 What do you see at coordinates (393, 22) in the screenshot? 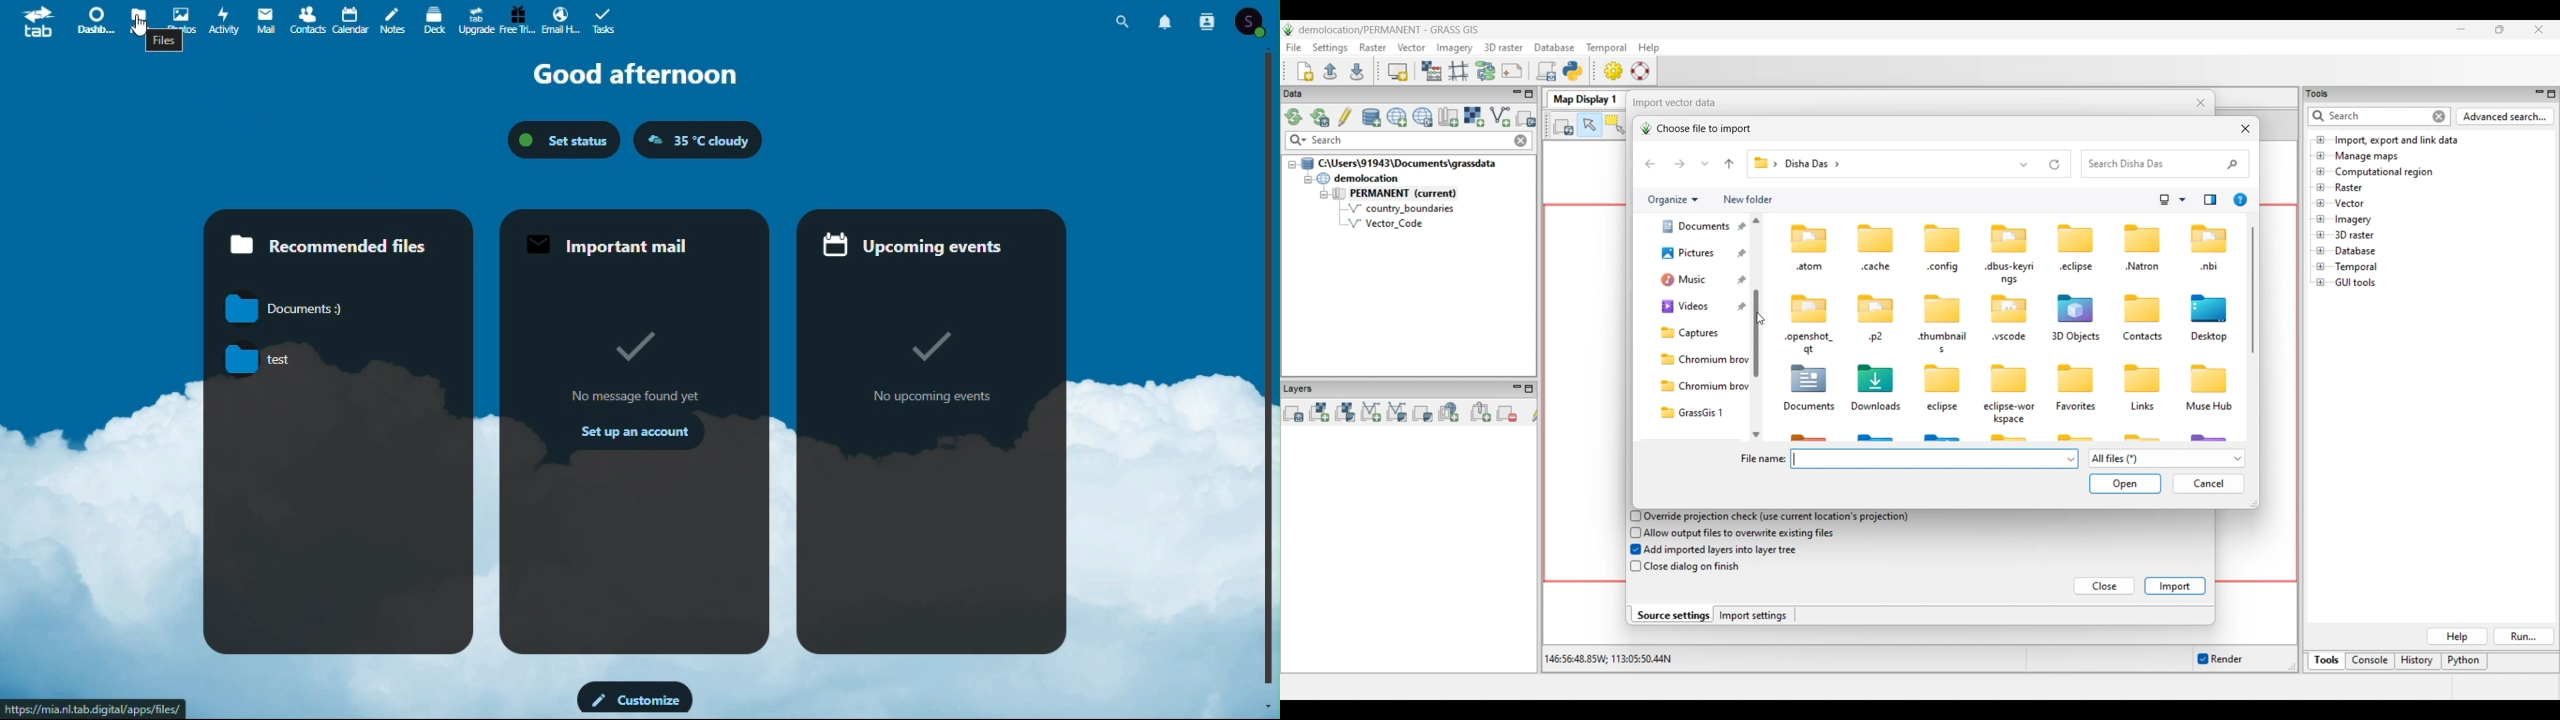
I see `notes` at bounding box center [393, 22].